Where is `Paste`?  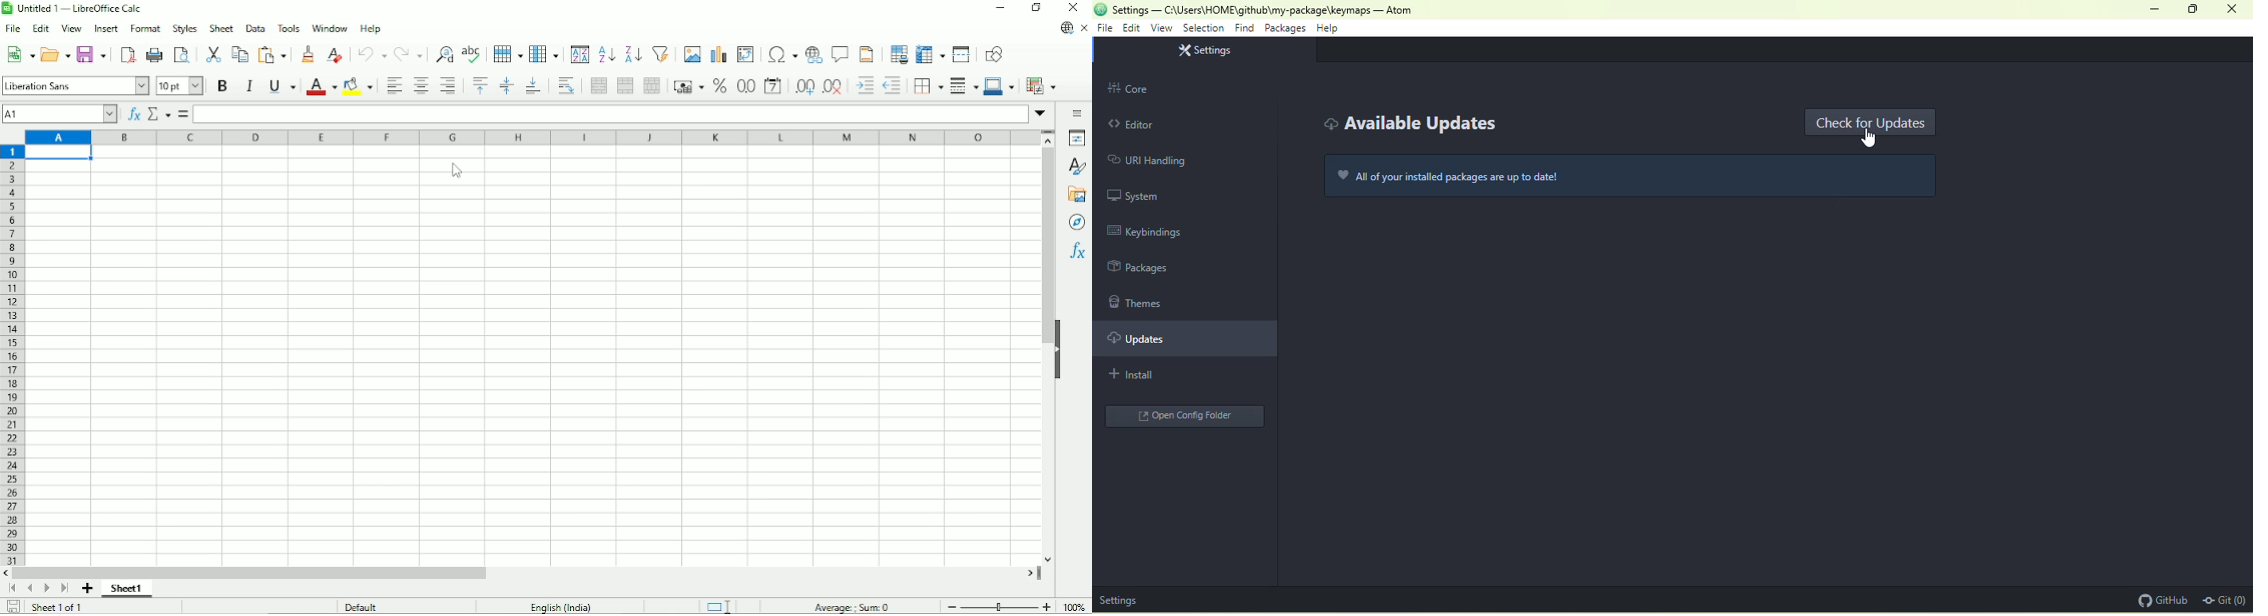
Paste is located at coordinates (273, 54).